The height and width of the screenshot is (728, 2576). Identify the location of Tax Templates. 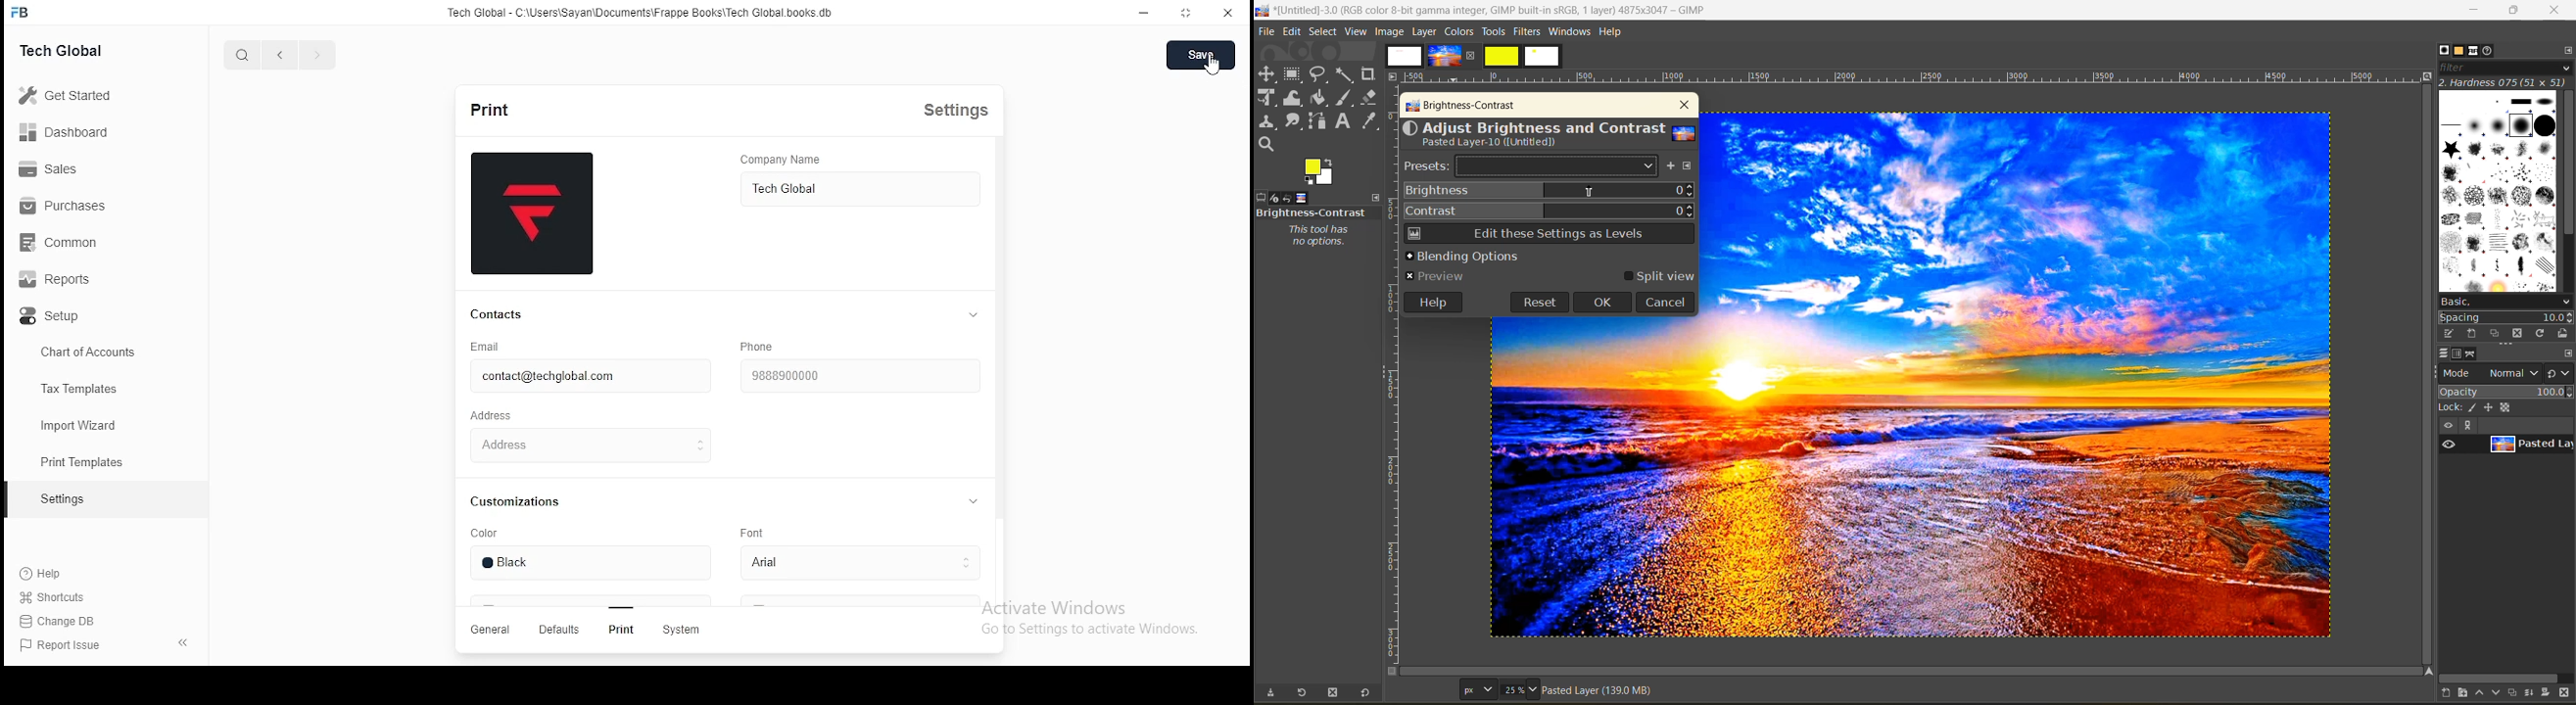
(84, 391).